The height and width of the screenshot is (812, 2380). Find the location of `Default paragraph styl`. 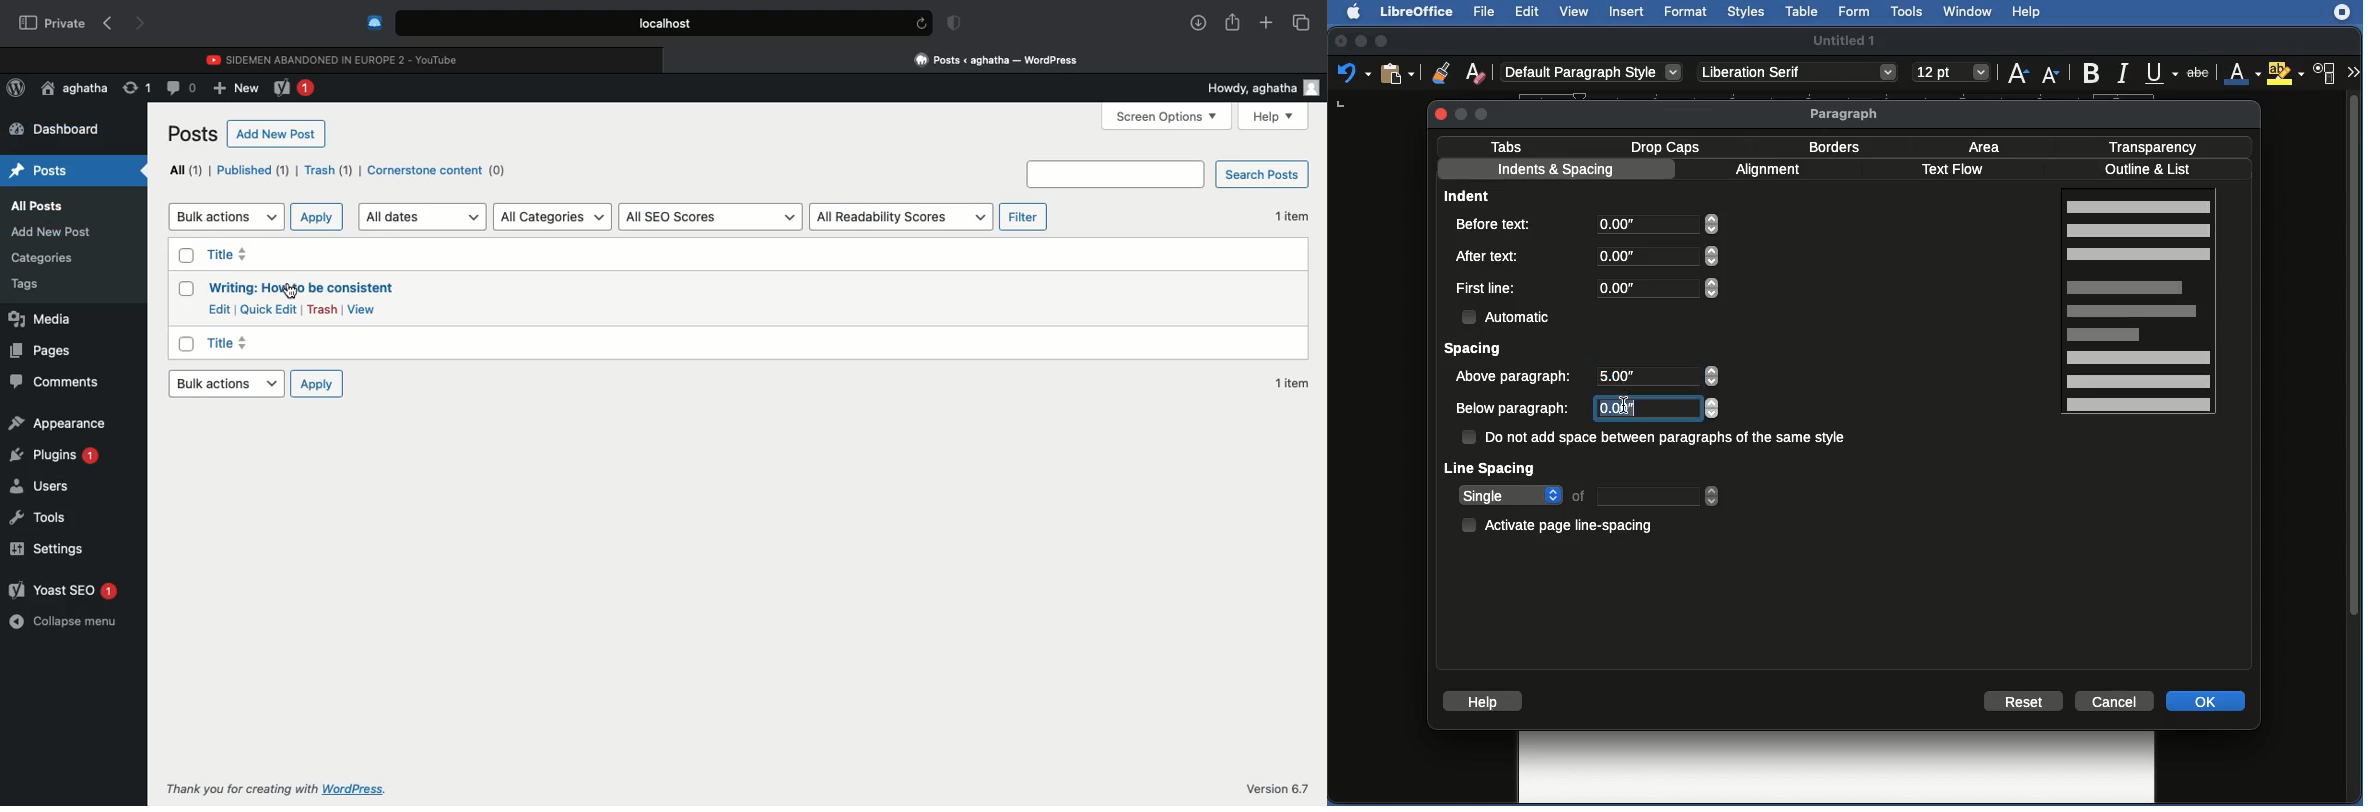

Default paragraph styl is located at coordinates (1592, 73).